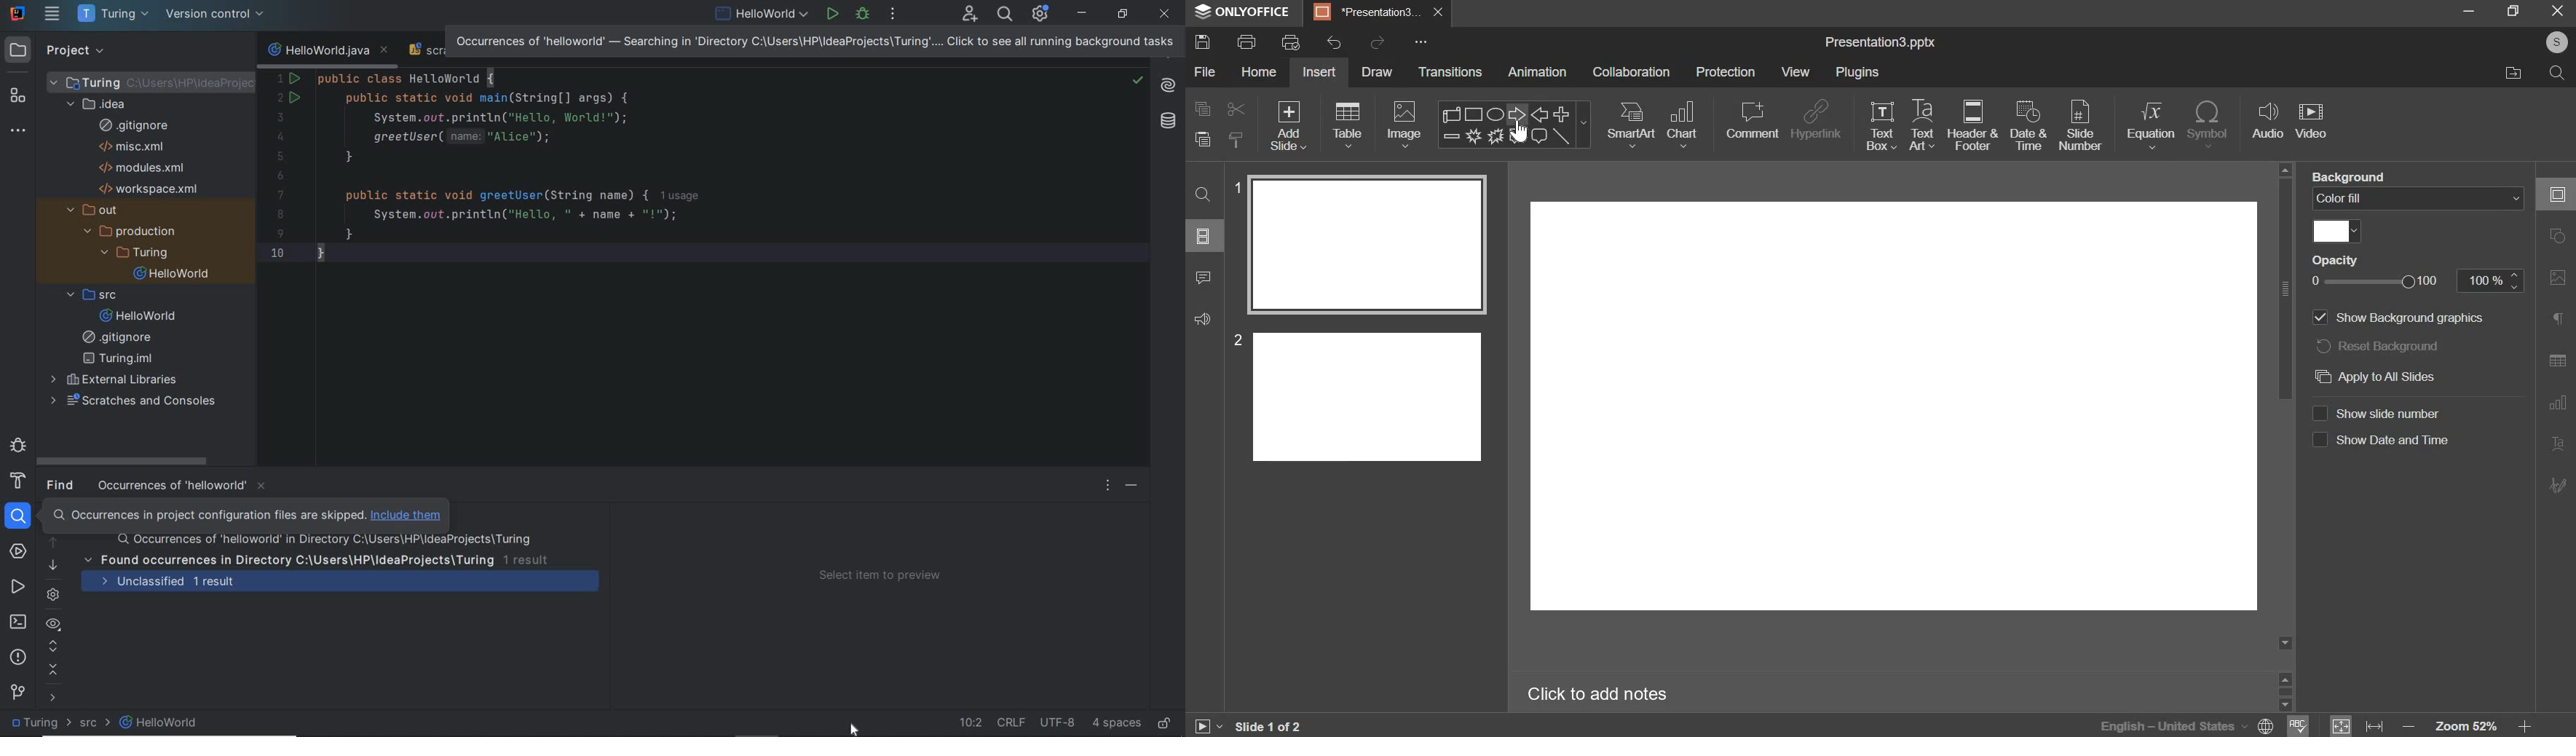 Image resolution: width=2576 pixels, height=756 pixels. I want to click on feedback, so click(1203, 319).